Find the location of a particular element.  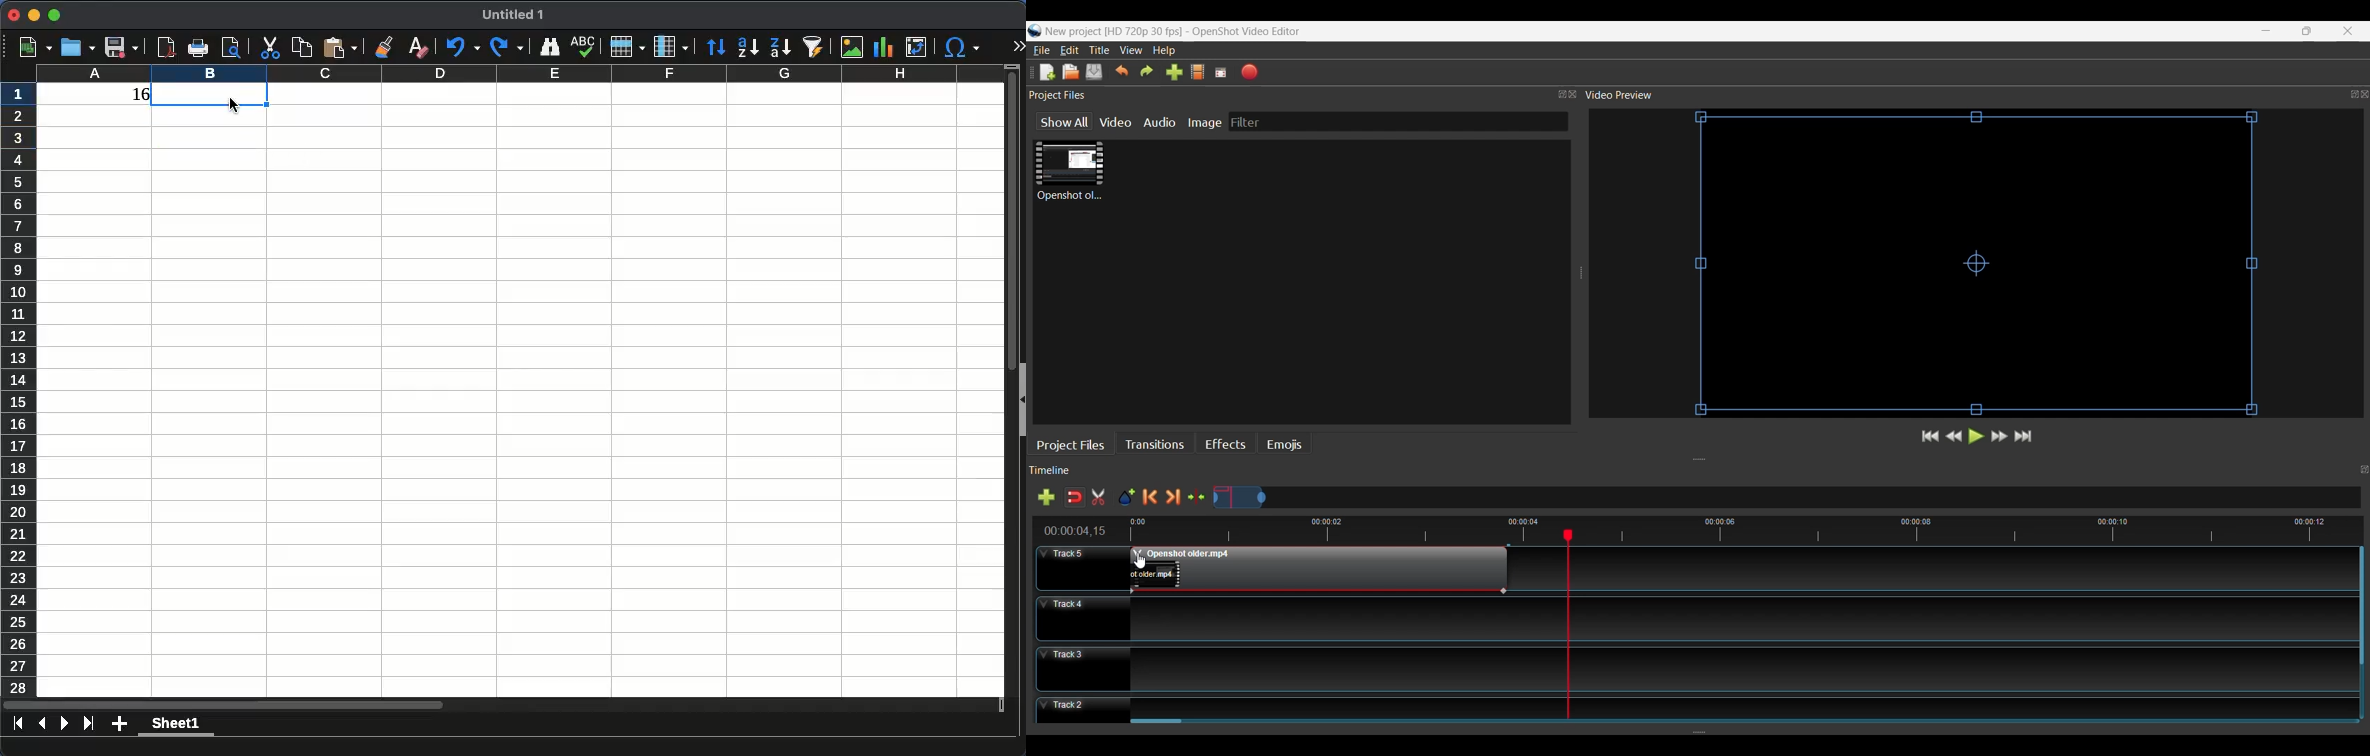

pdf preview is located at coordinates (167, 47).